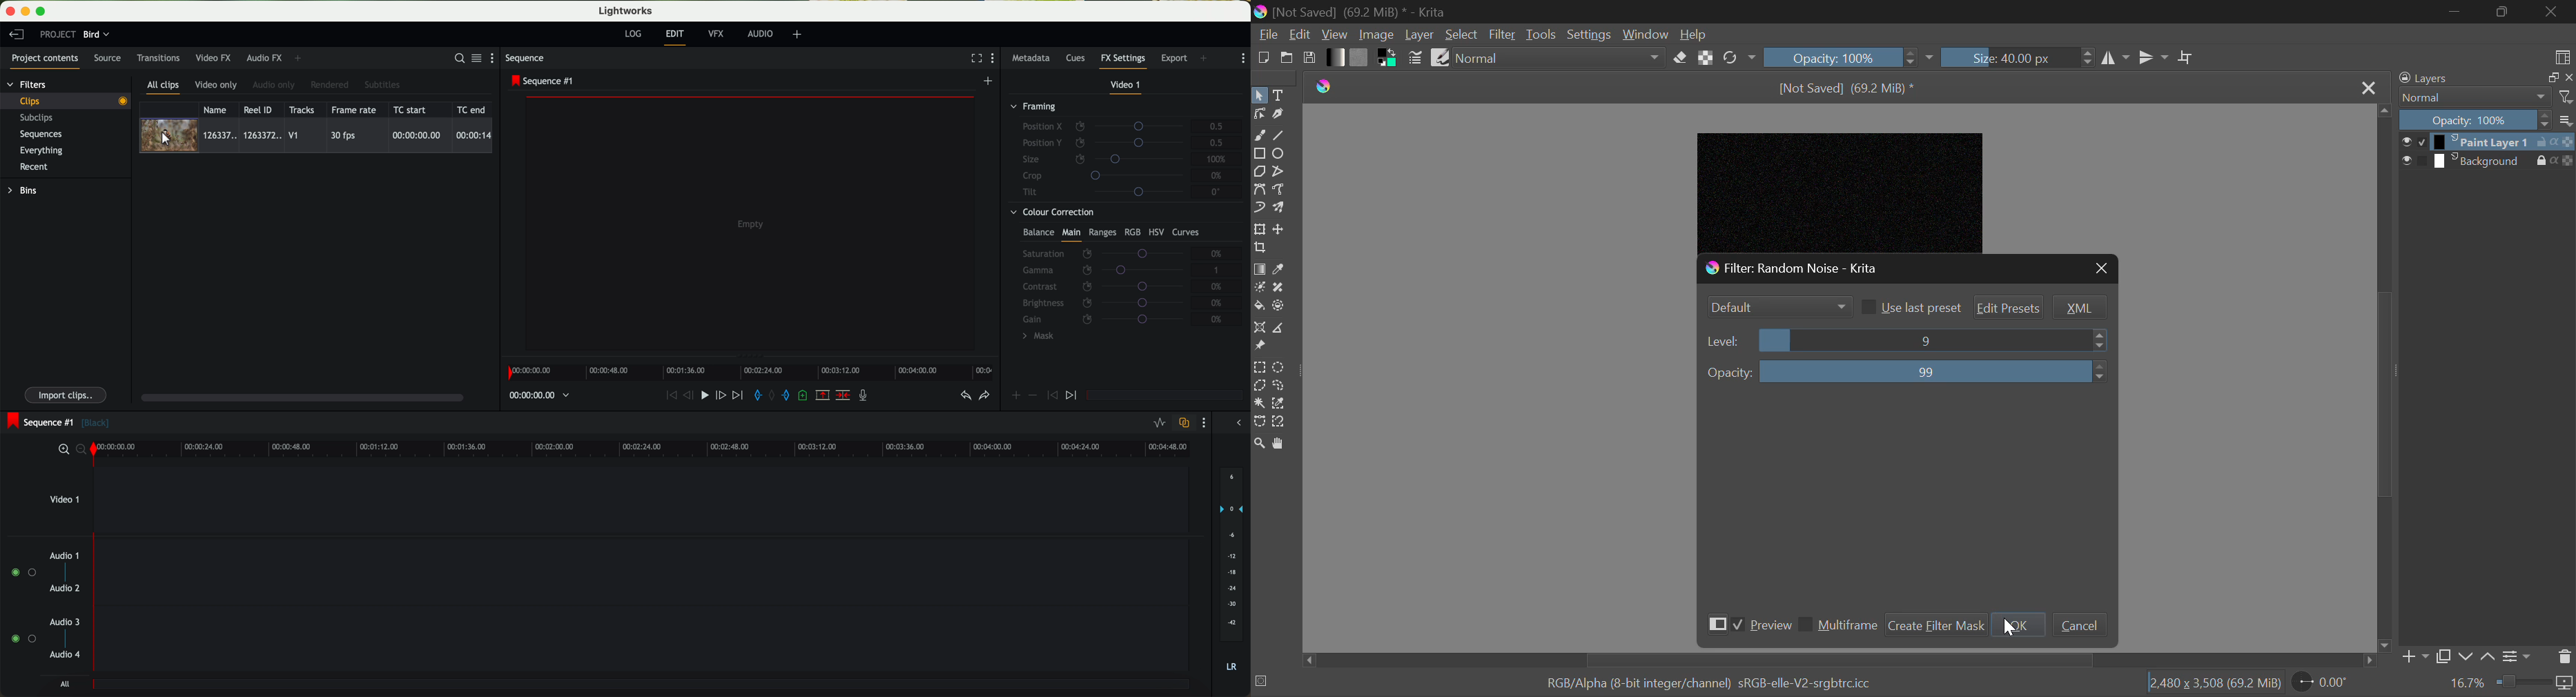 The image size is (2576, 700). What do you see at coordinates (2568, 78) in the screenshot?
I see `close` at bounding box center [2568, 78].